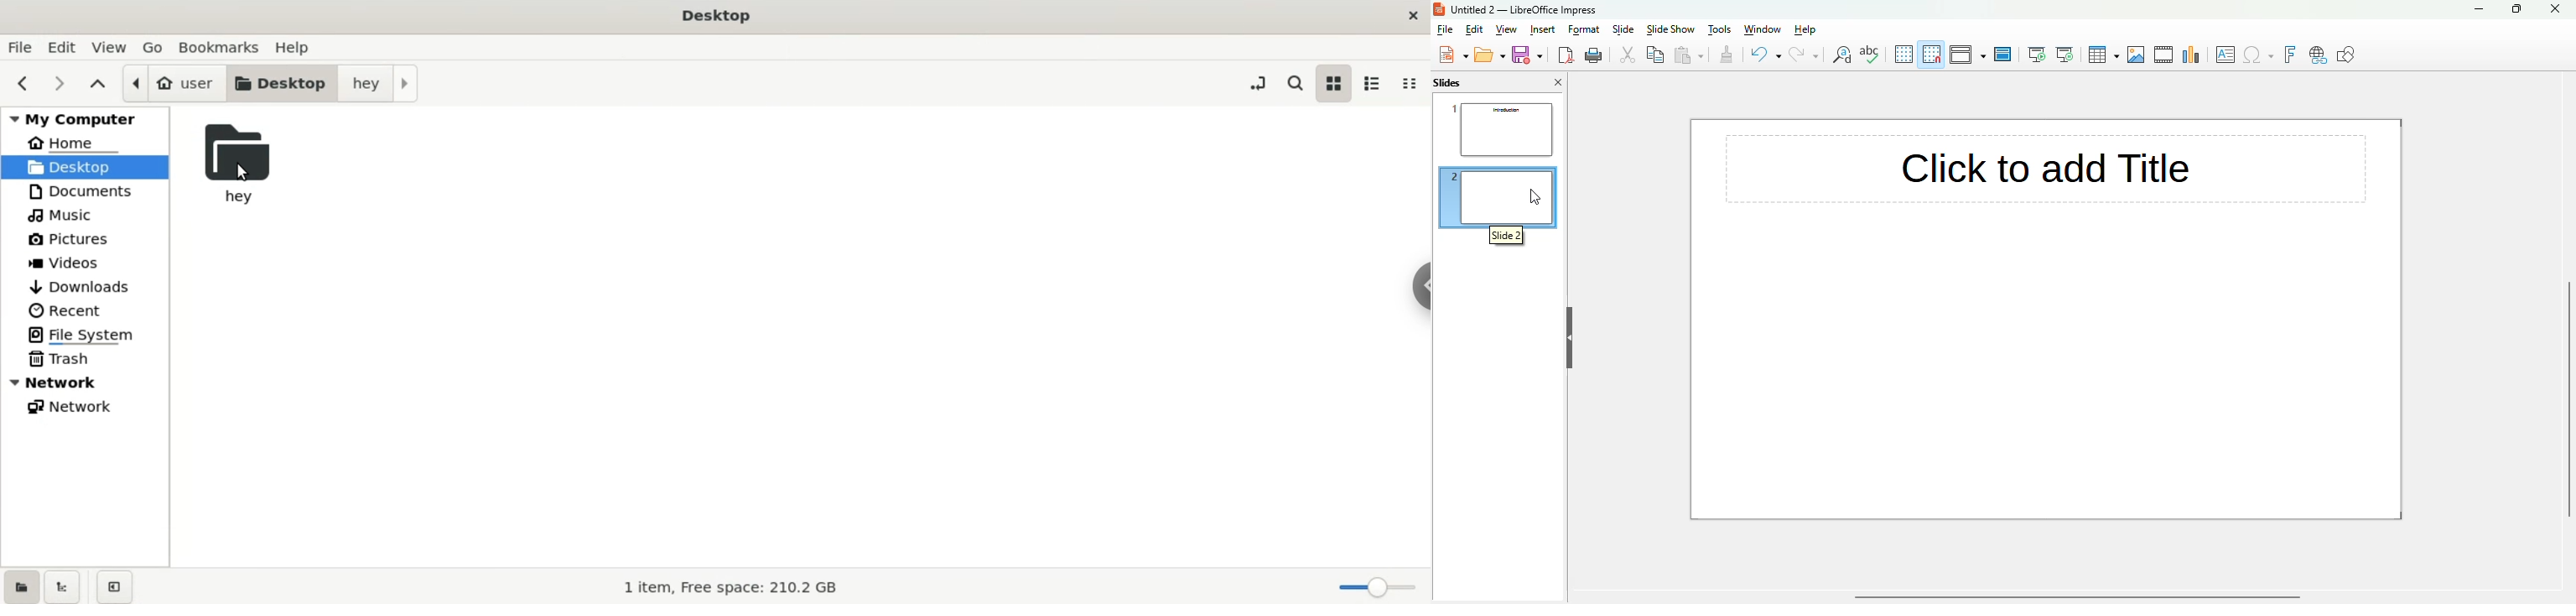 The image size is (2576, 616). What do you see at coordinates (1727, 55) in the screenshot?
I see `clone formatting` at bounding box center [1727, 55].